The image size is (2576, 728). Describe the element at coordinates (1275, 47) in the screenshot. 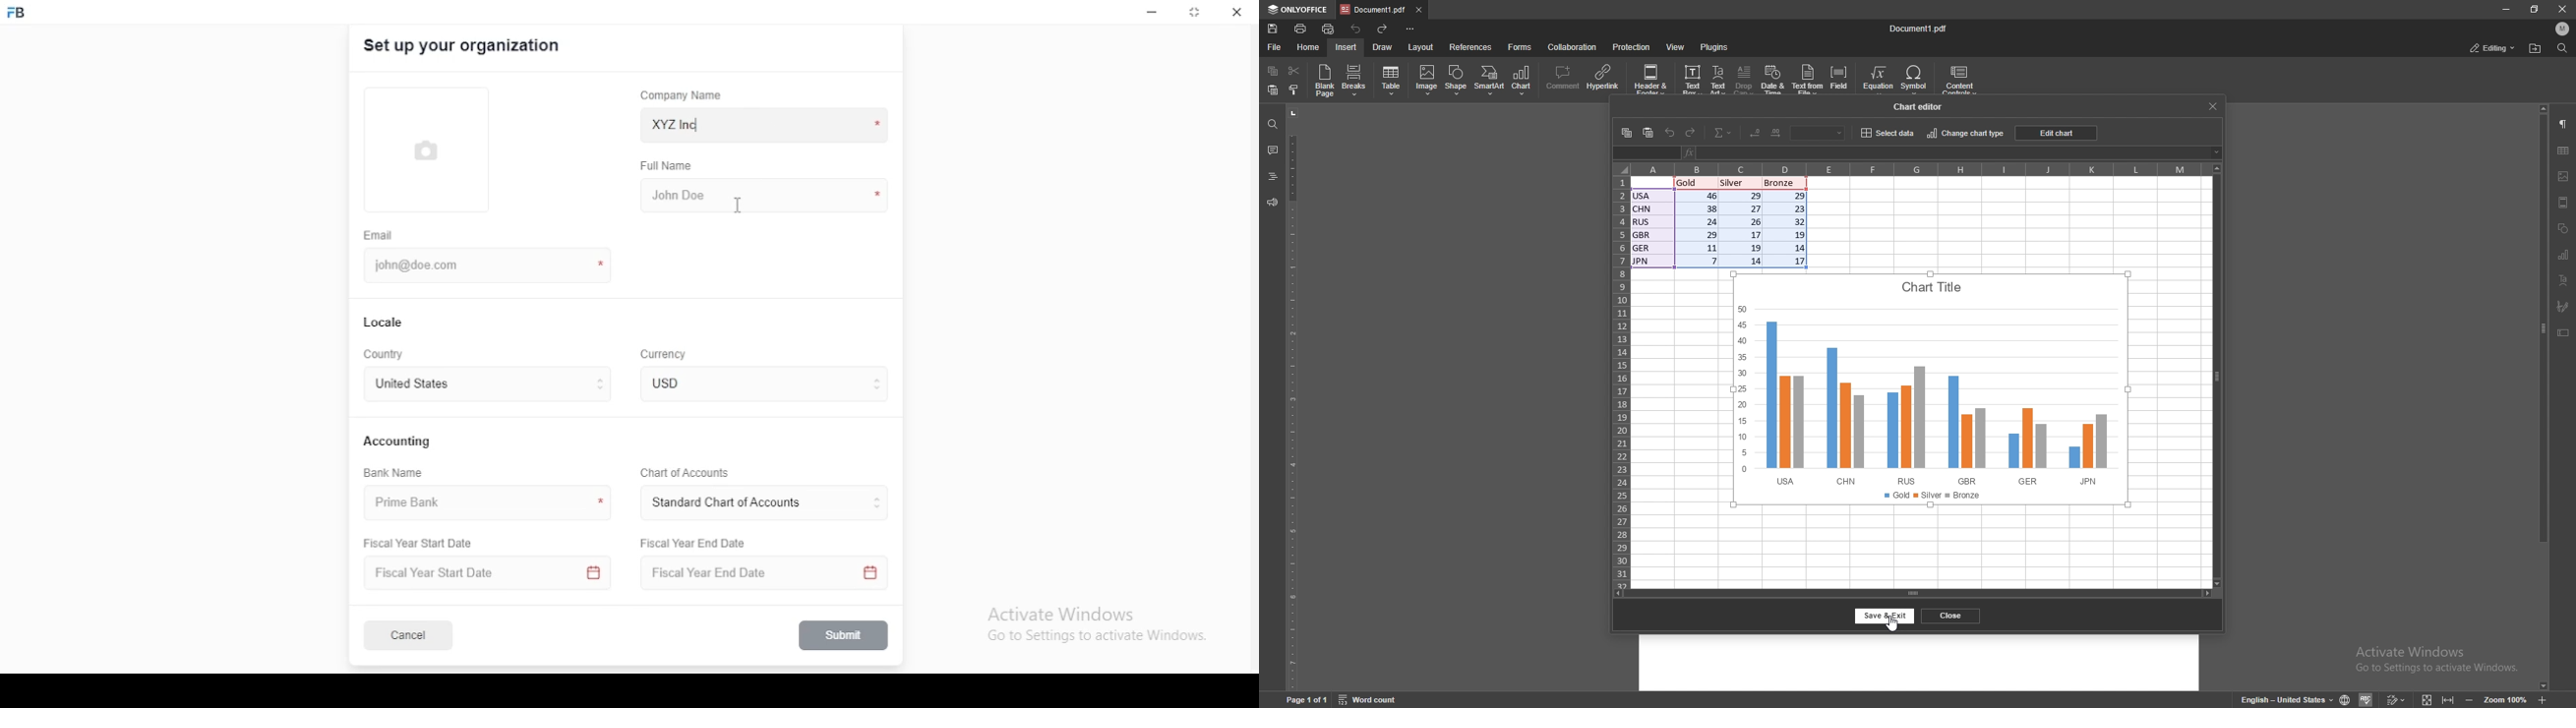

I see `file` at that location.